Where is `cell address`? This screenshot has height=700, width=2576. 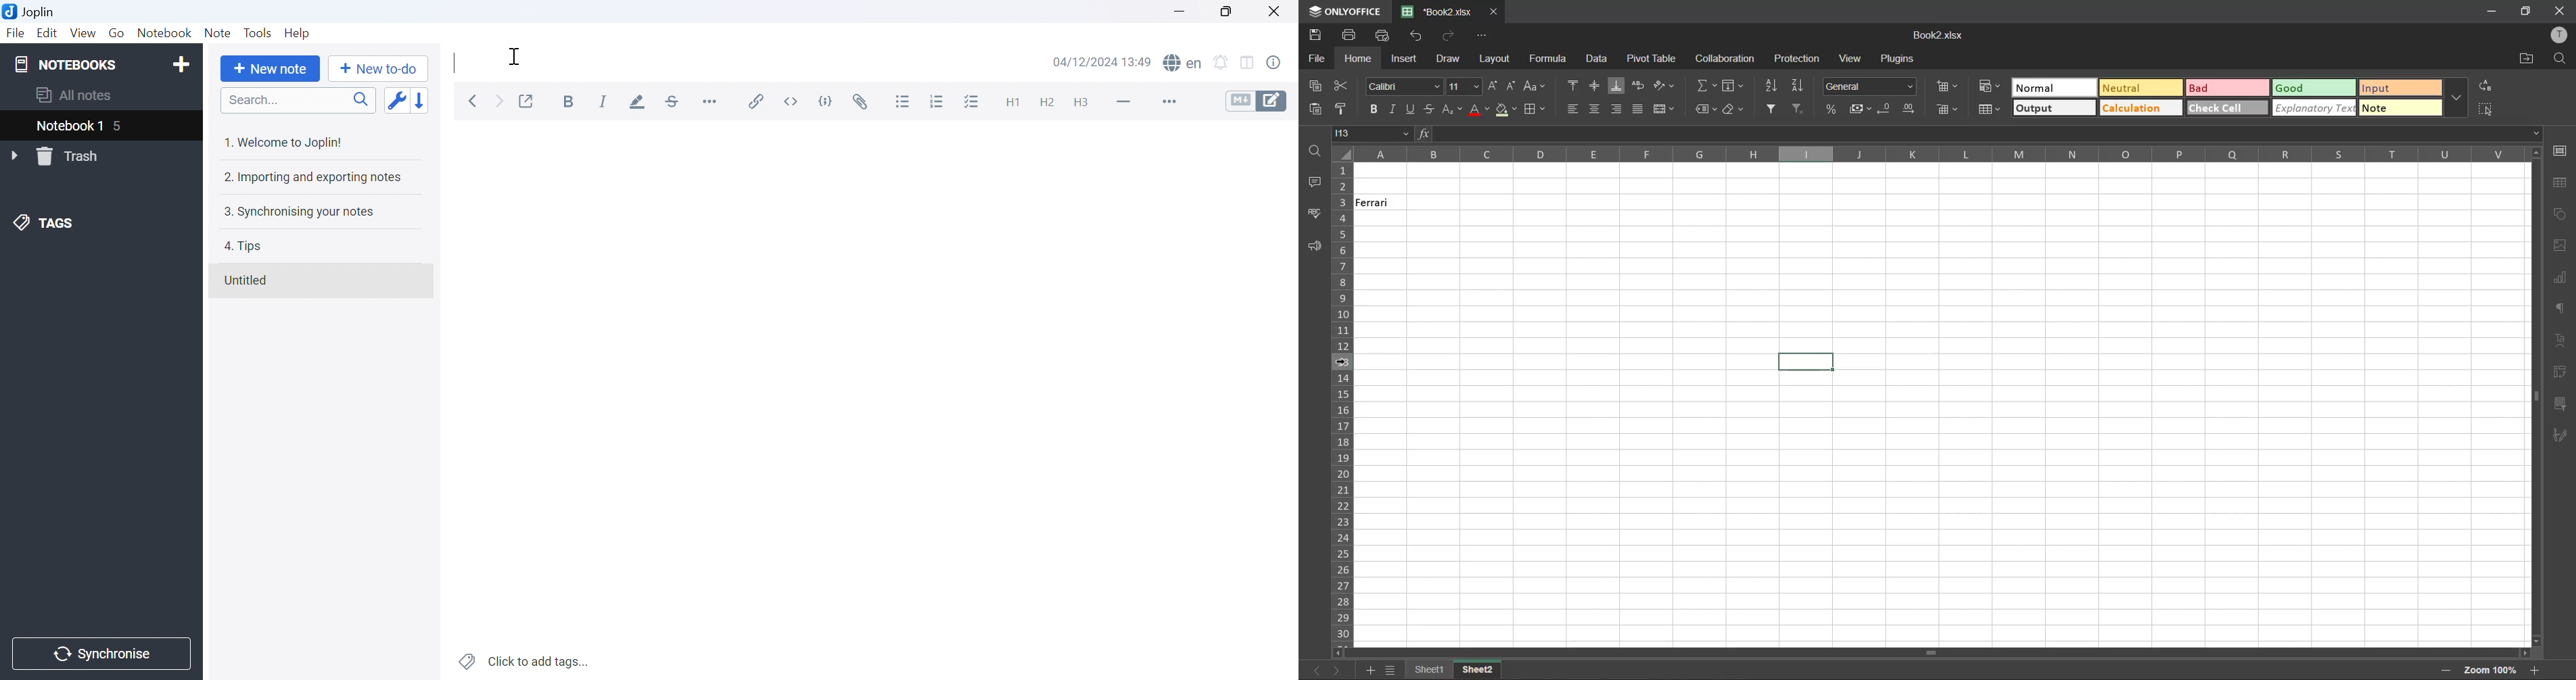 cell address is located at coordinates (1372, 134).